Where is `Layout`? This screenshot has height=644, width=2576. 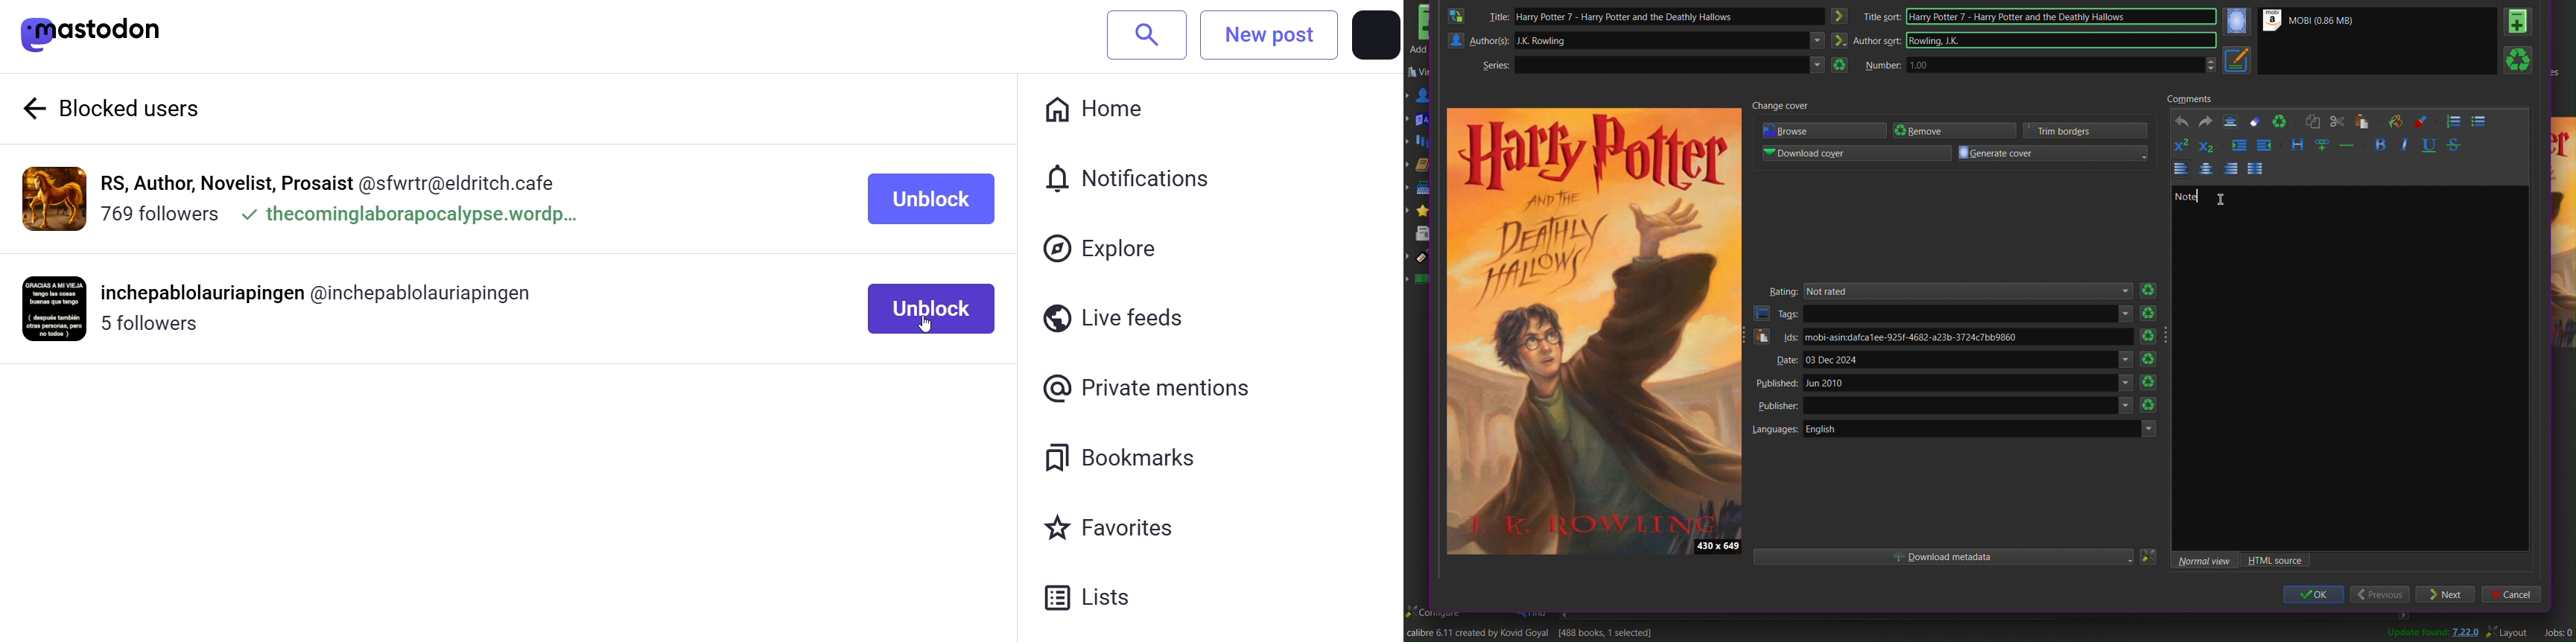
Layout is located at coordinates (2511, 632).